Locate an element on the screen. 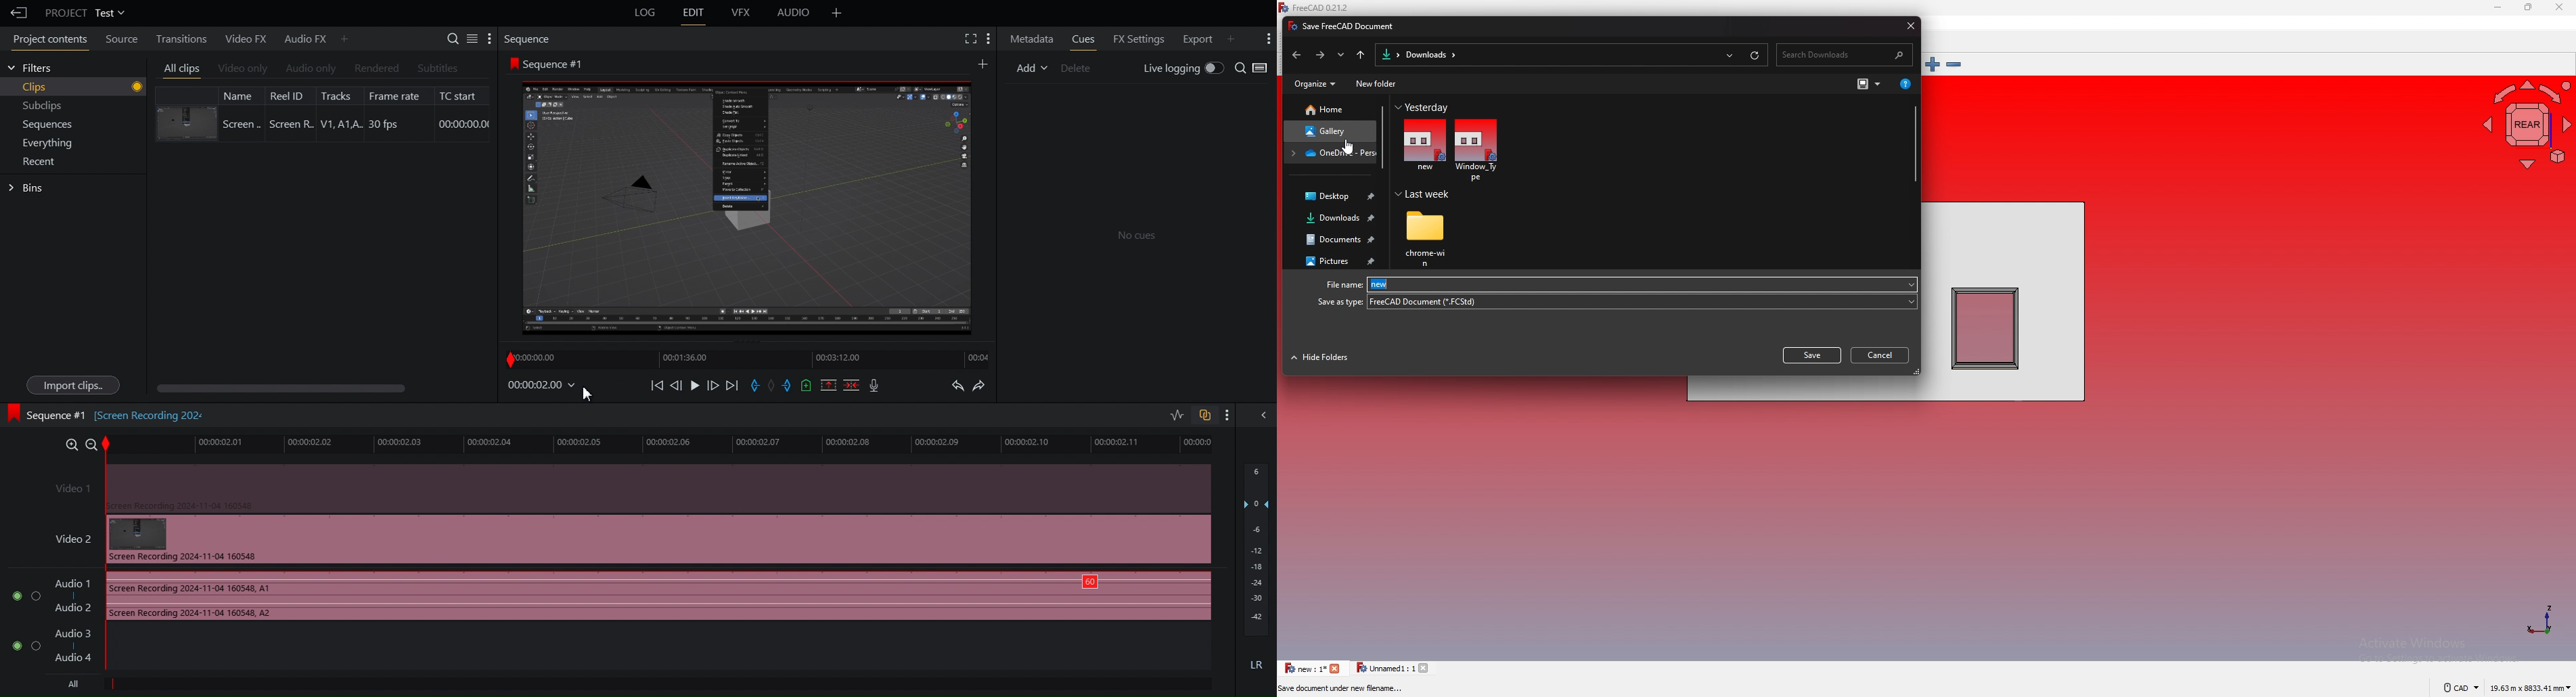  Add is located at coordinates (1031, 67).